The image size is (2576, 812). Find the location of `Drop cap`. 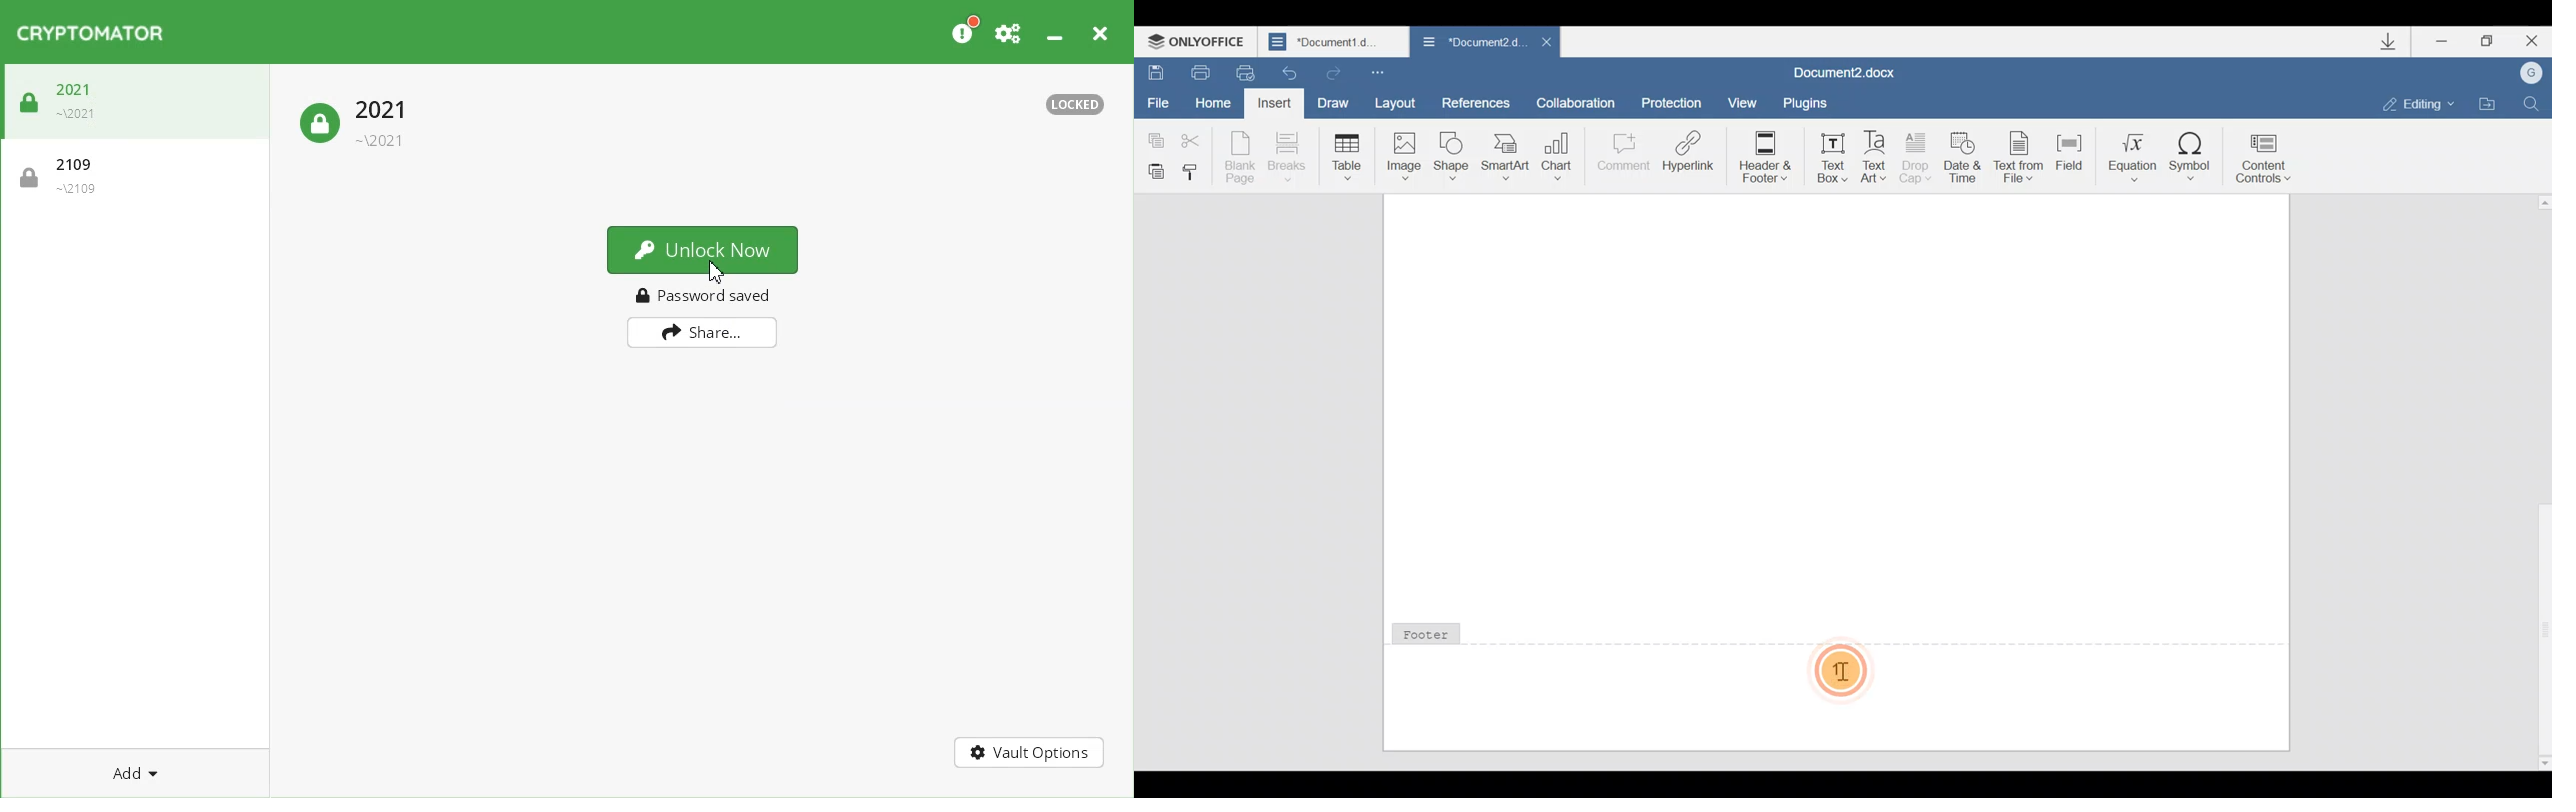

Drop cap is located at coordinates (1920, 157).